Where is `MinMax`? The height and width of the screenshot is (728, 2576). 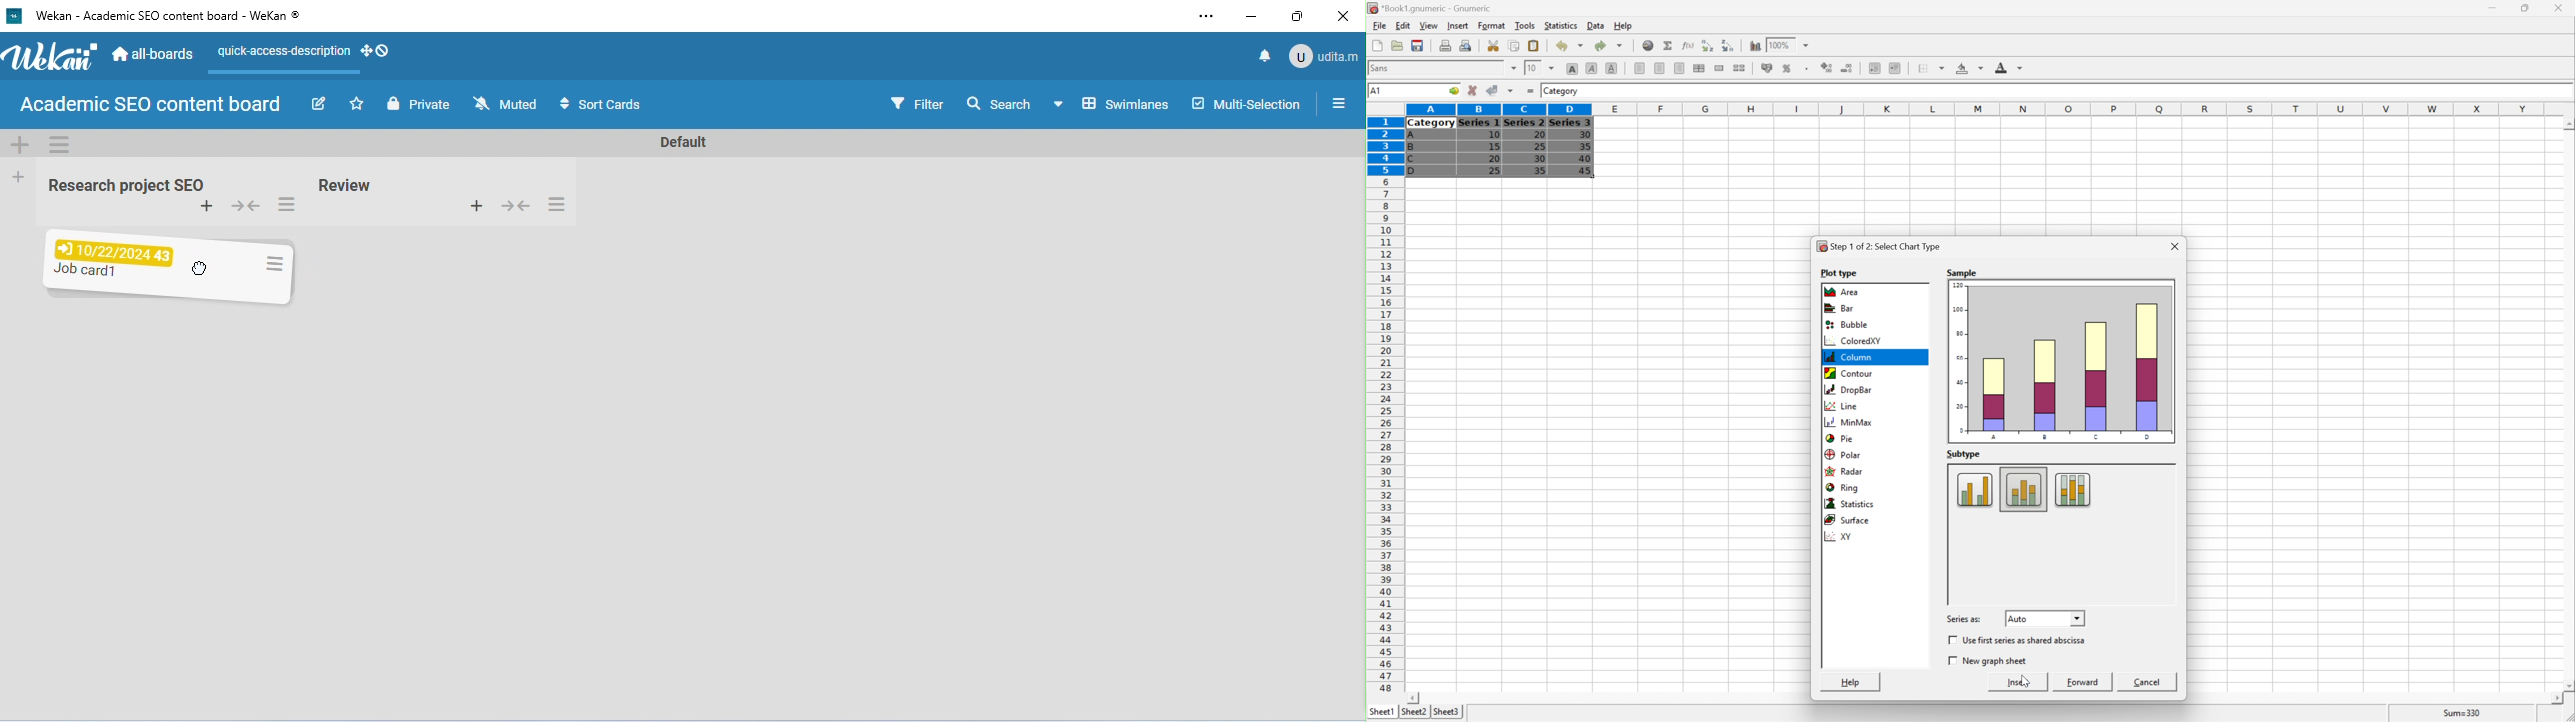
MinMax is located at coordinates (1851, 422).